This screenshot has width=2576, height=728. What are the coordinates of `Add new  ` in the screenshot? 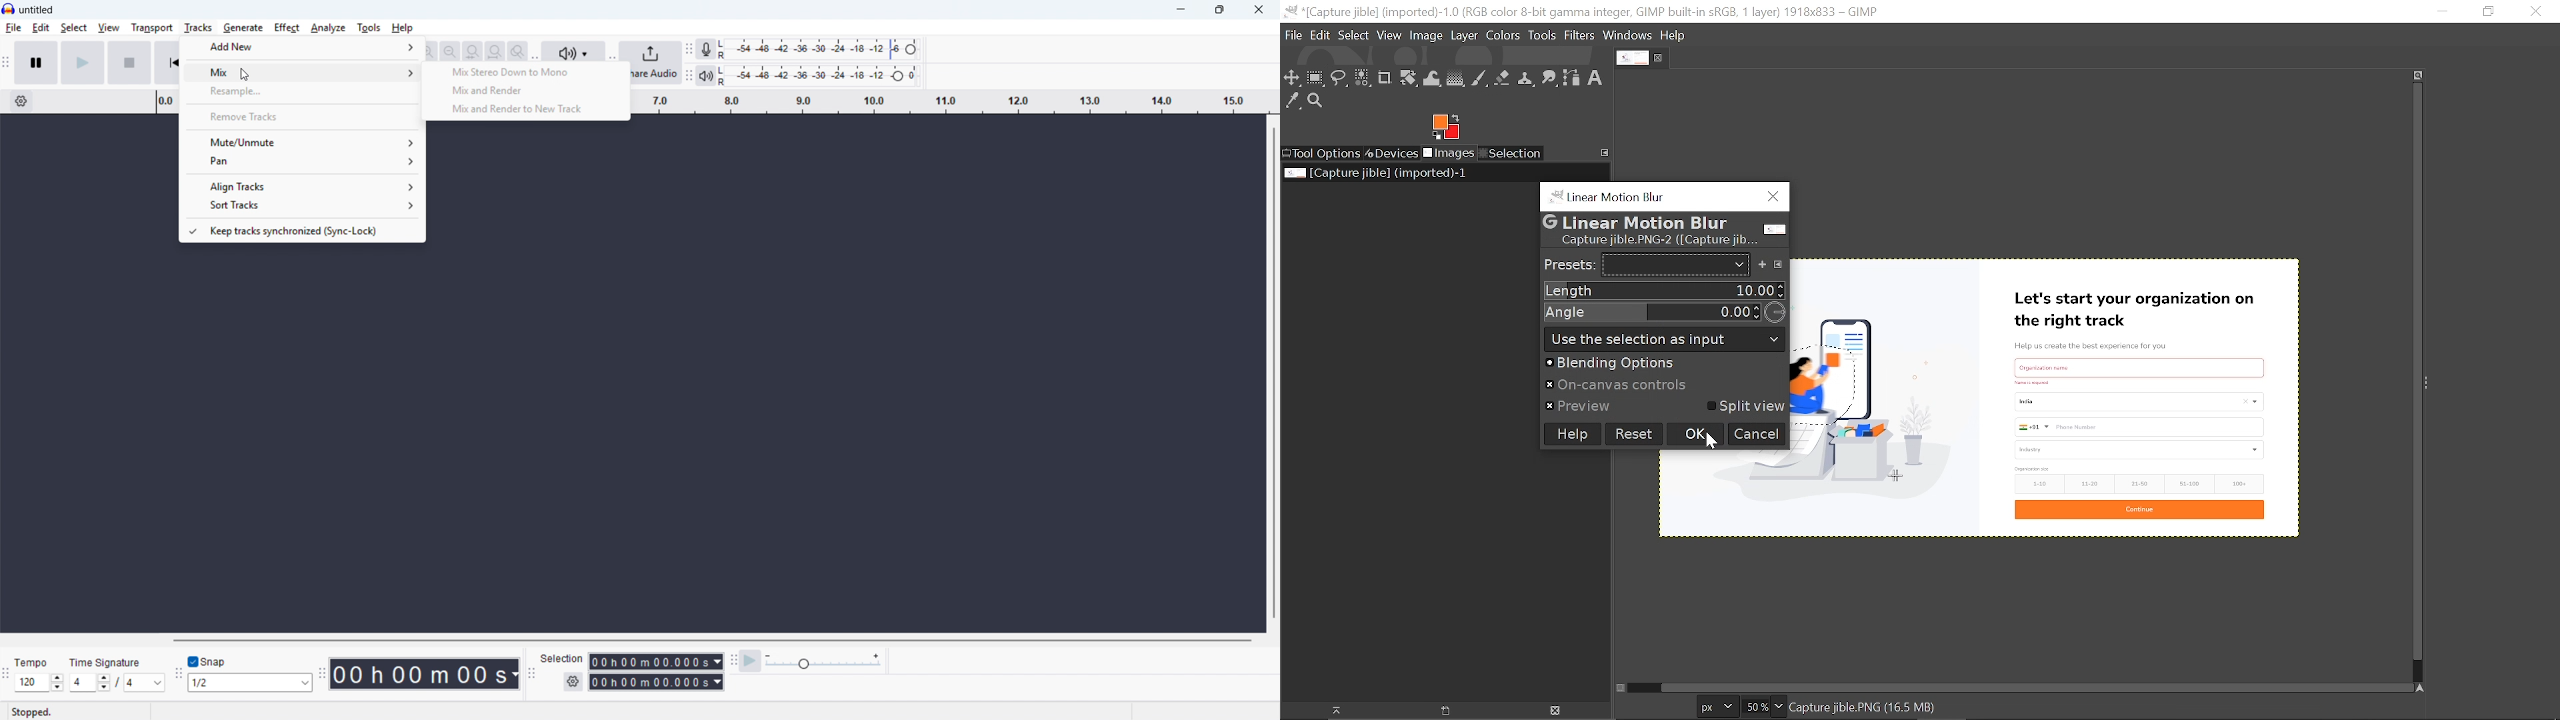 It's located at (300, 46).